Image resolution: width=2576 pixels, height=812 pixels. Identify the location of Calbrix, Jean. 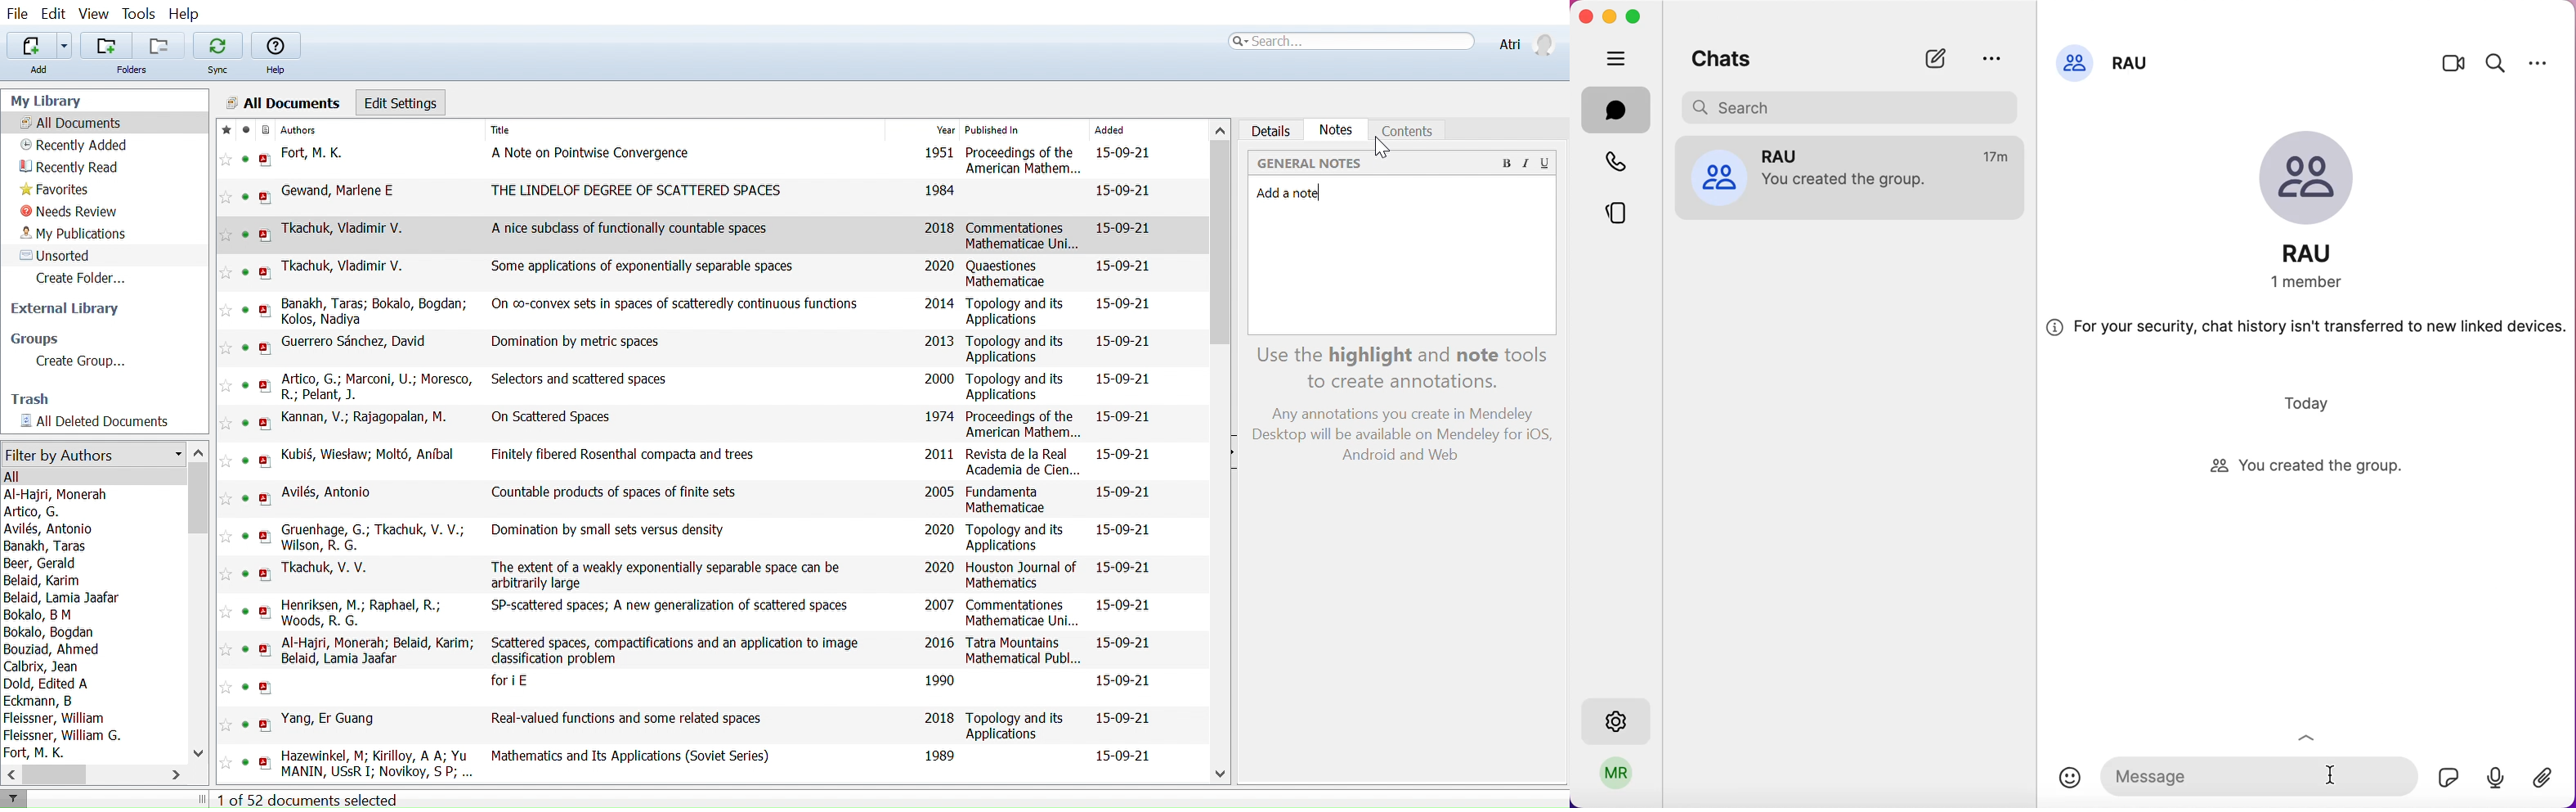
(43, 667).